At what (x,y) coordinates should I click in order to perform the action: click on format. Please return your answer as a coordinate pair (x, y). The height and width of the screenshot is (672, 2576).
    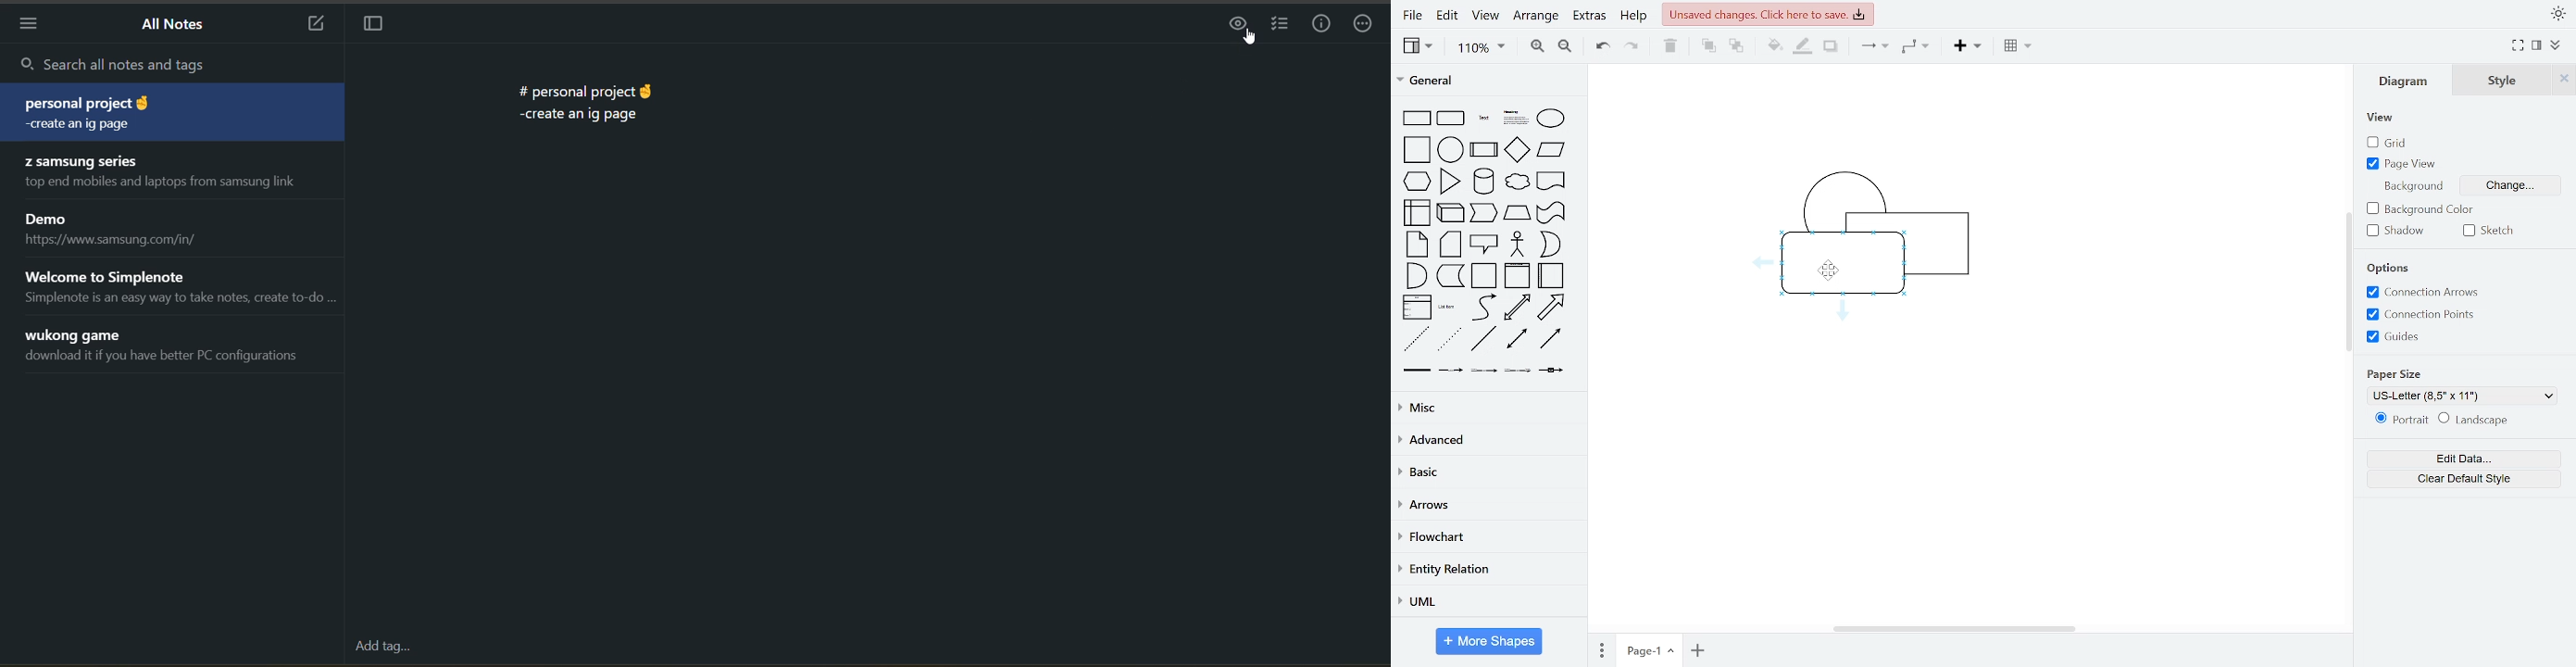
    Looking at the image, I should click on (2539, 44).